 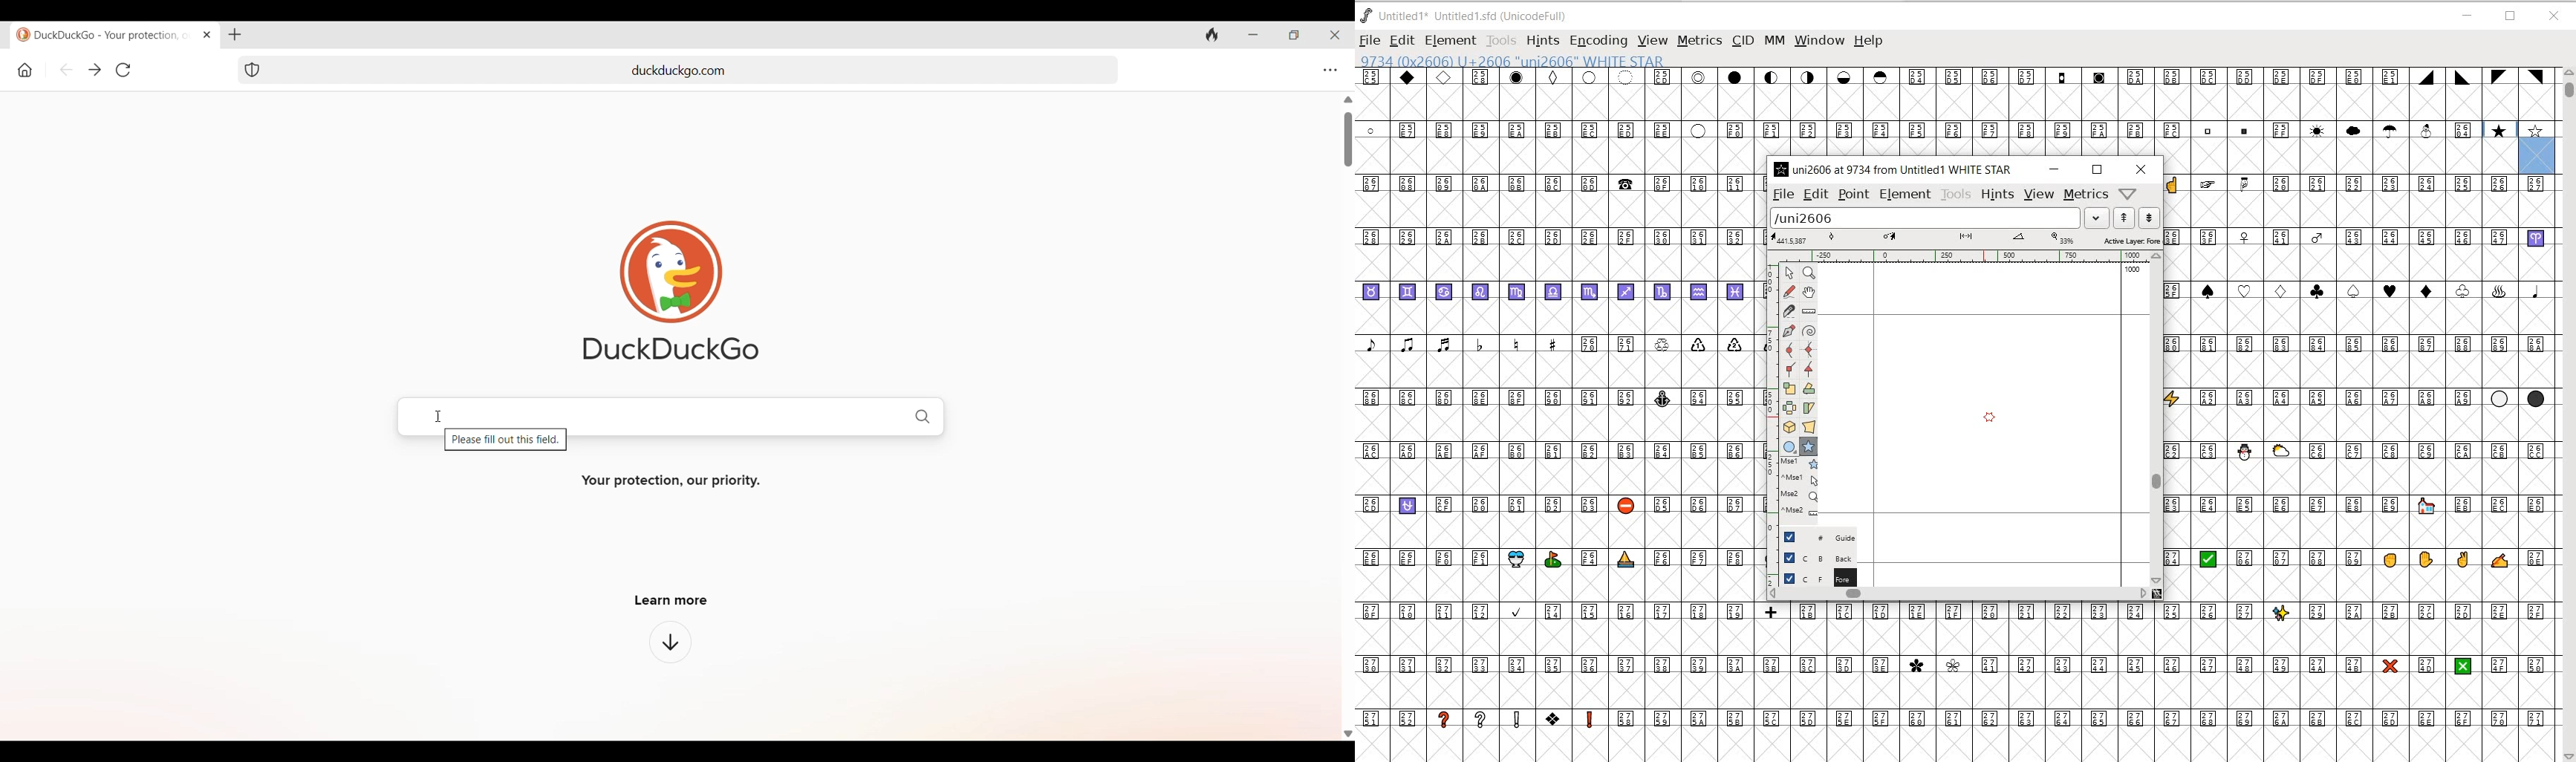 I want to click on HINTS, so click(x=1997, y=195).